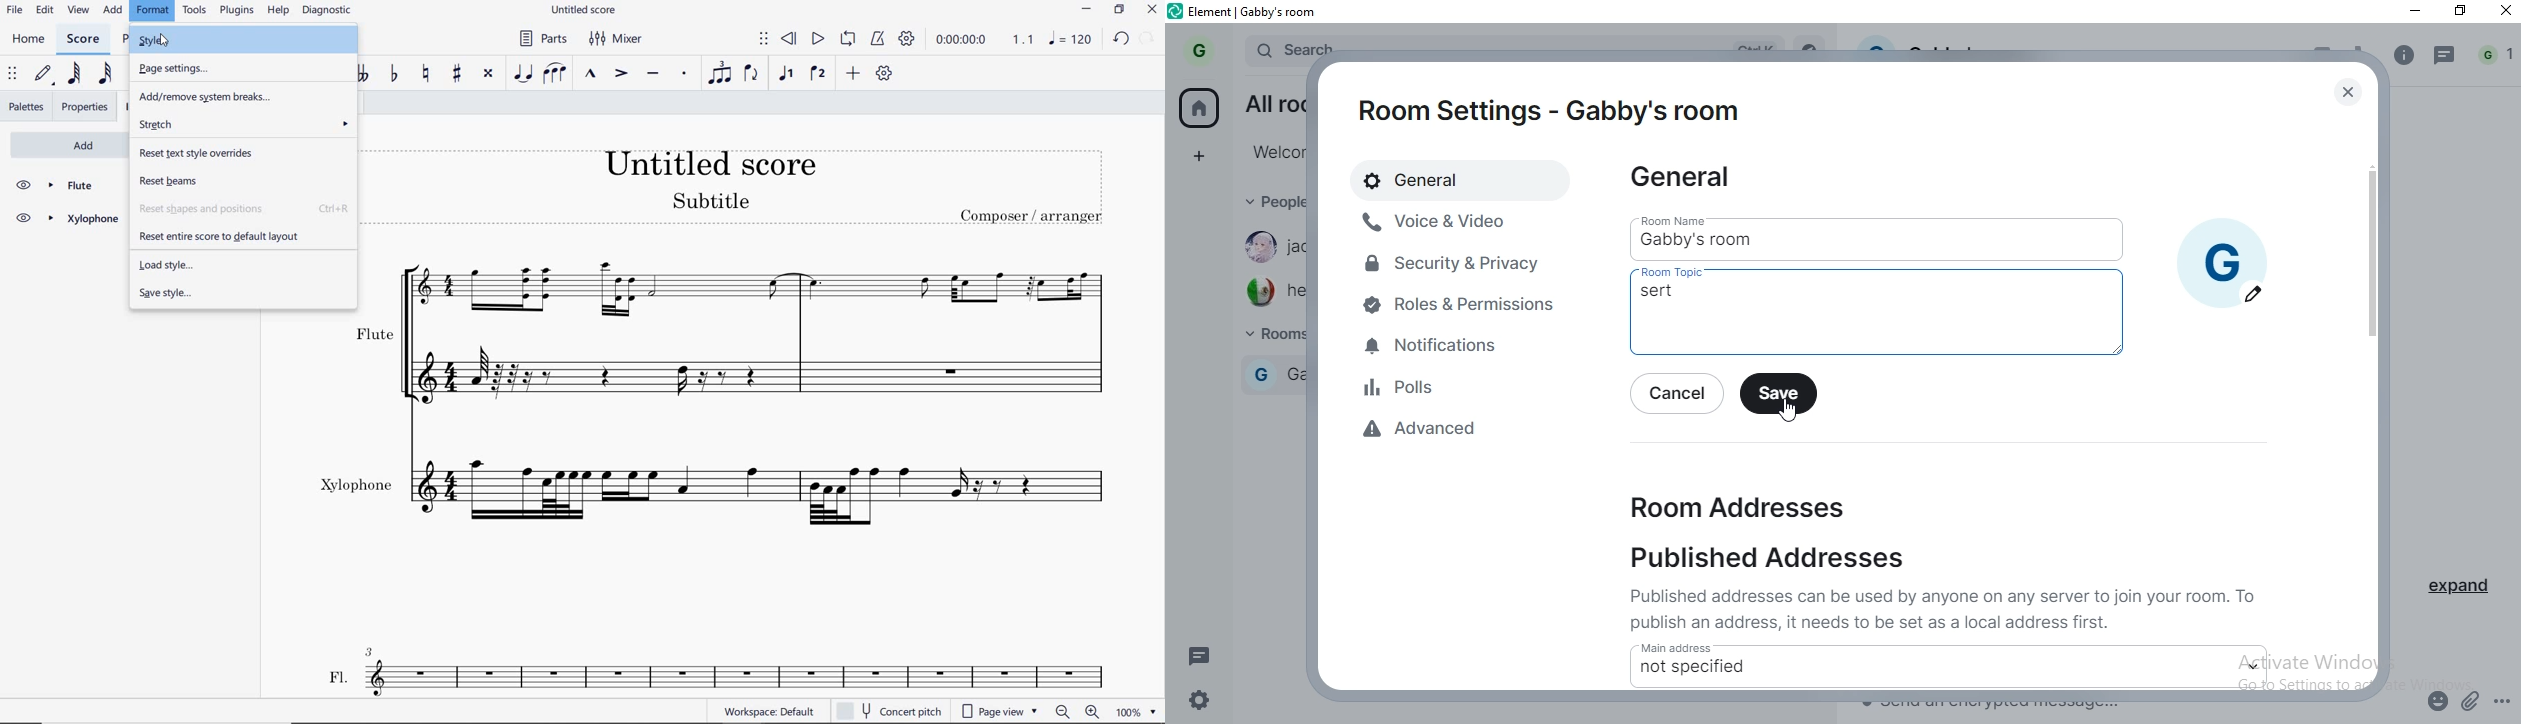  What do you see at coordinates (1200, 107) in the screenshot?
I see `home` at bounding box center [1200, 107].